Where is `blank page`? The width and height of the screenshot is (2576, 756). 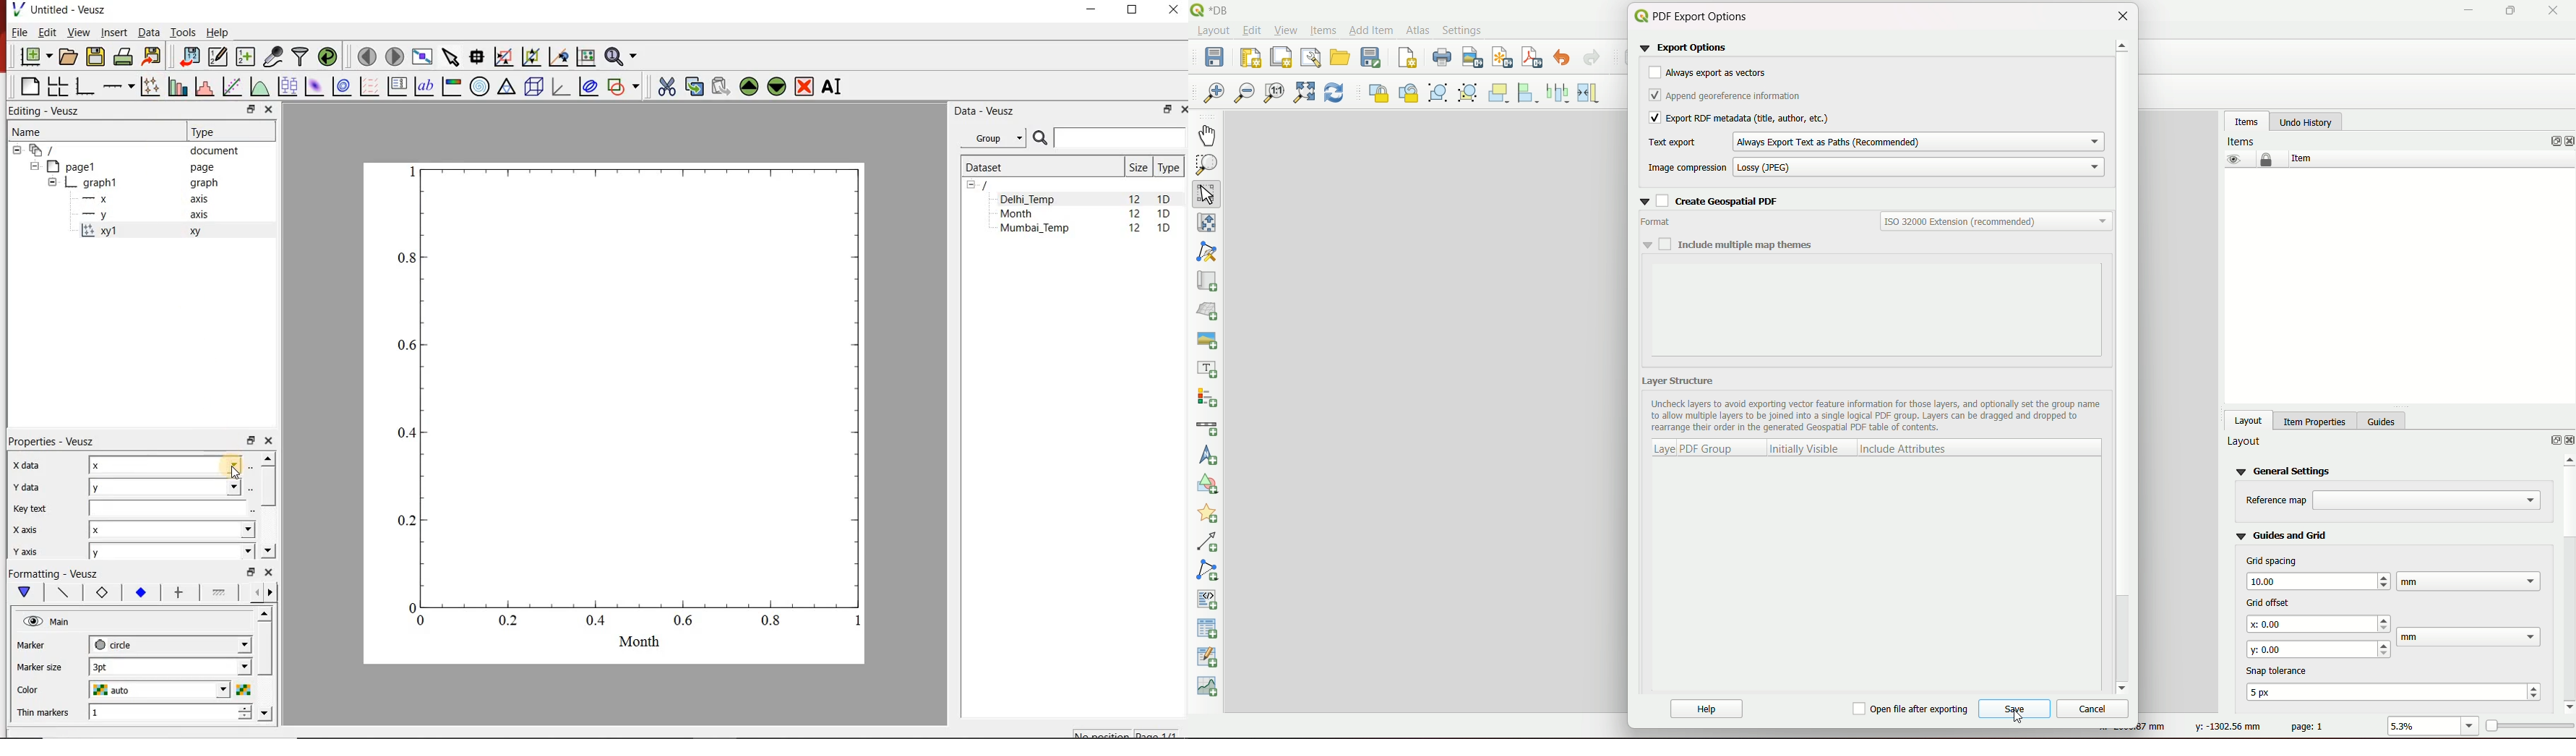 blank page is located at coordinates (27, 86).